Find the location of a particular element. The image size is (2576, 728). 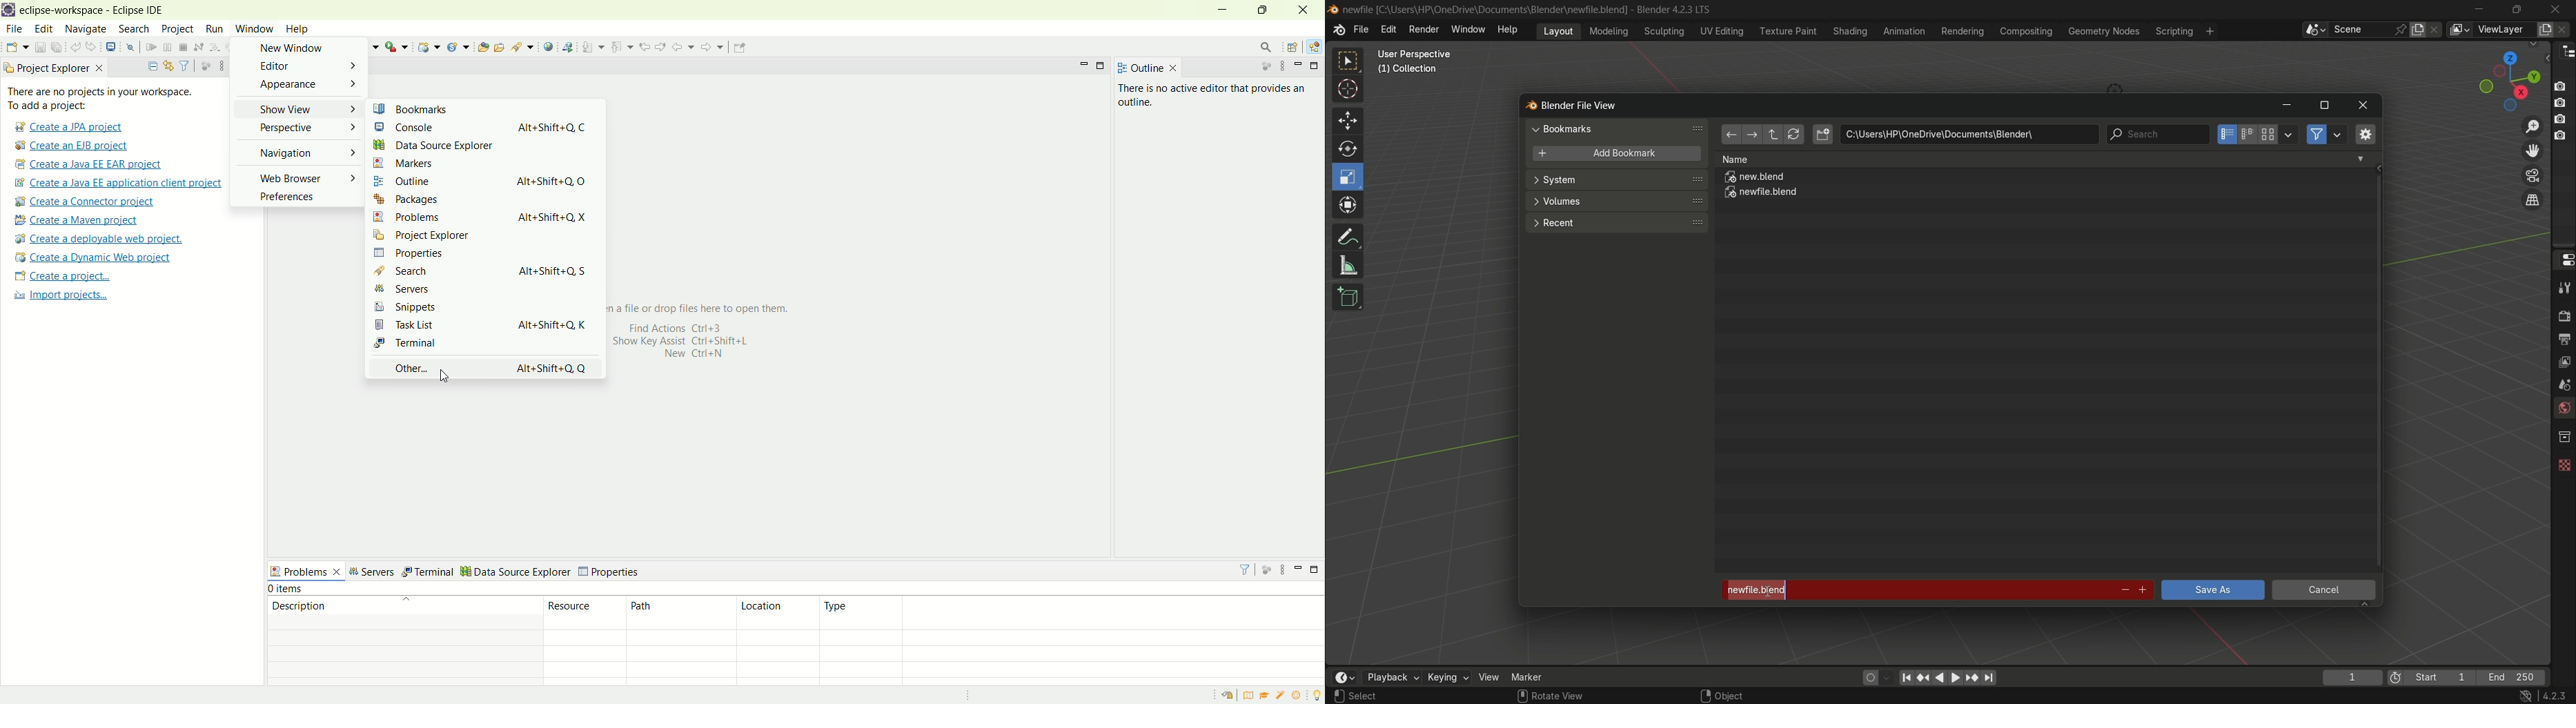

packages is located at coordinates (429, 200).